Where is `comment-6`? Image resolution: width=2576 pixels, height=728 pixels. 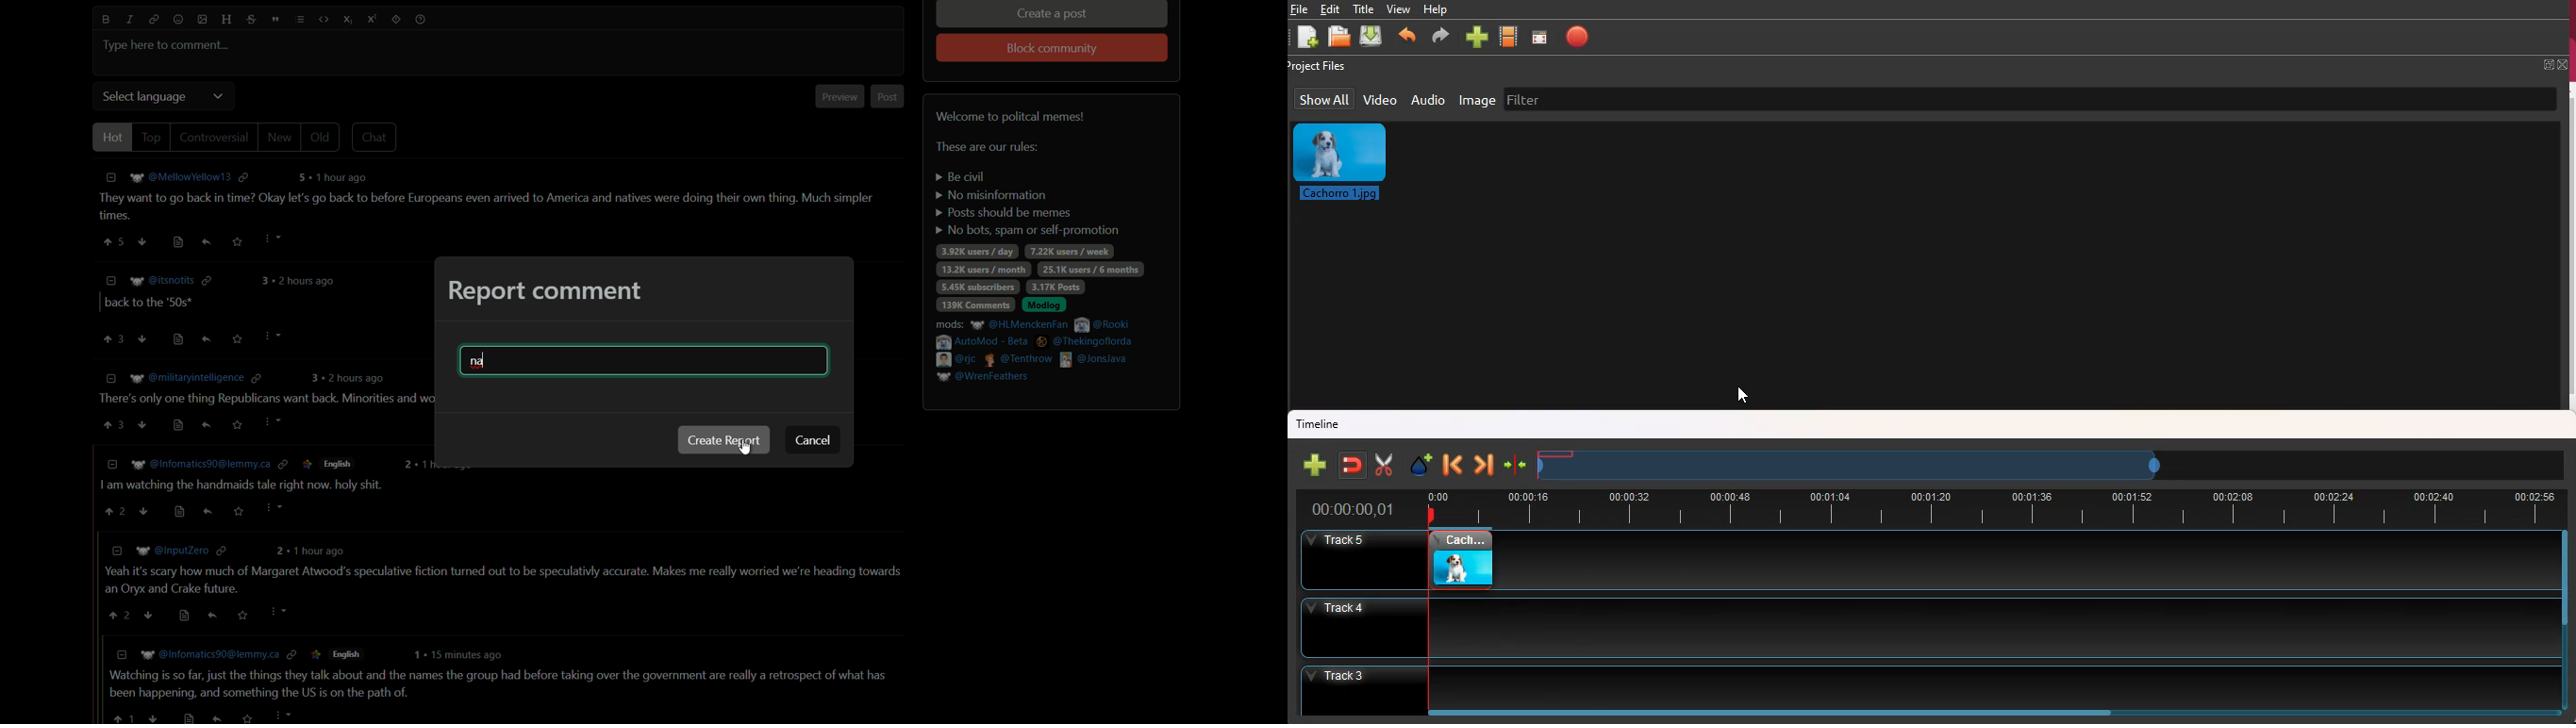
comment-6 is located at coordinates (494, 686).